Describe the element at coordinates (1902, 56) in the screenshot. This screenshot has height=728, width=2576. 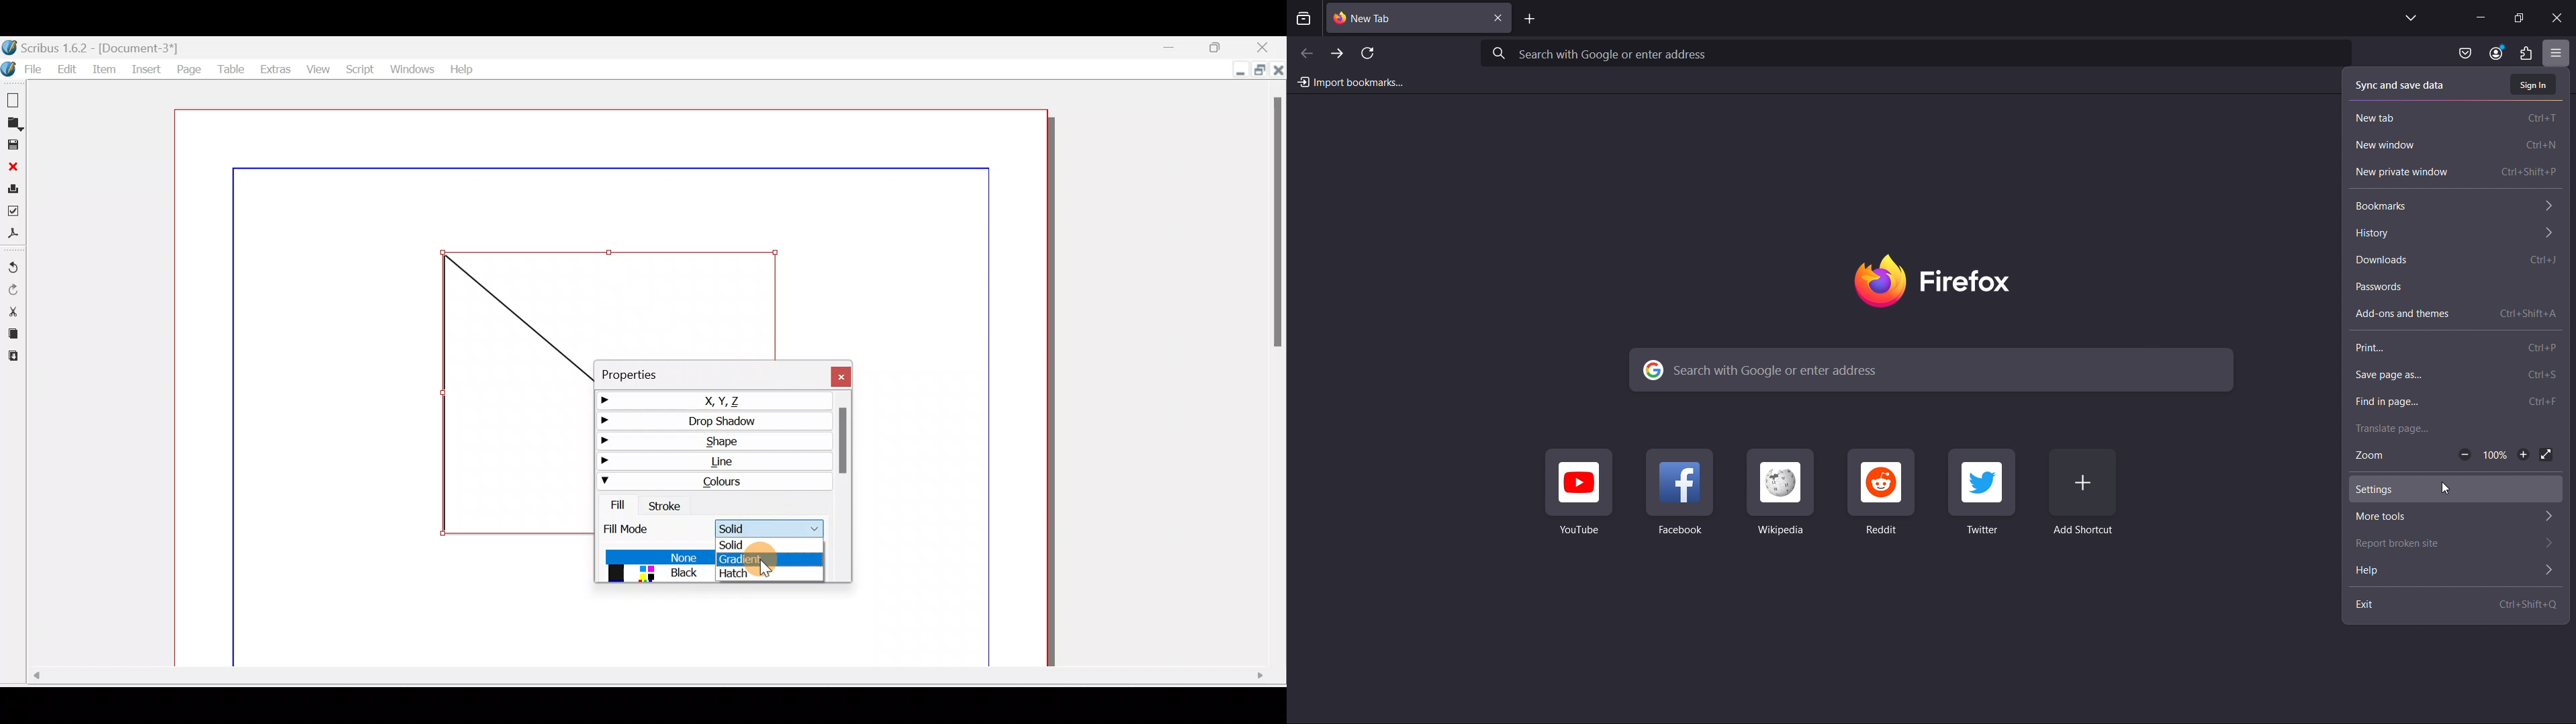
I see `Search with Google or enter address` at that location.